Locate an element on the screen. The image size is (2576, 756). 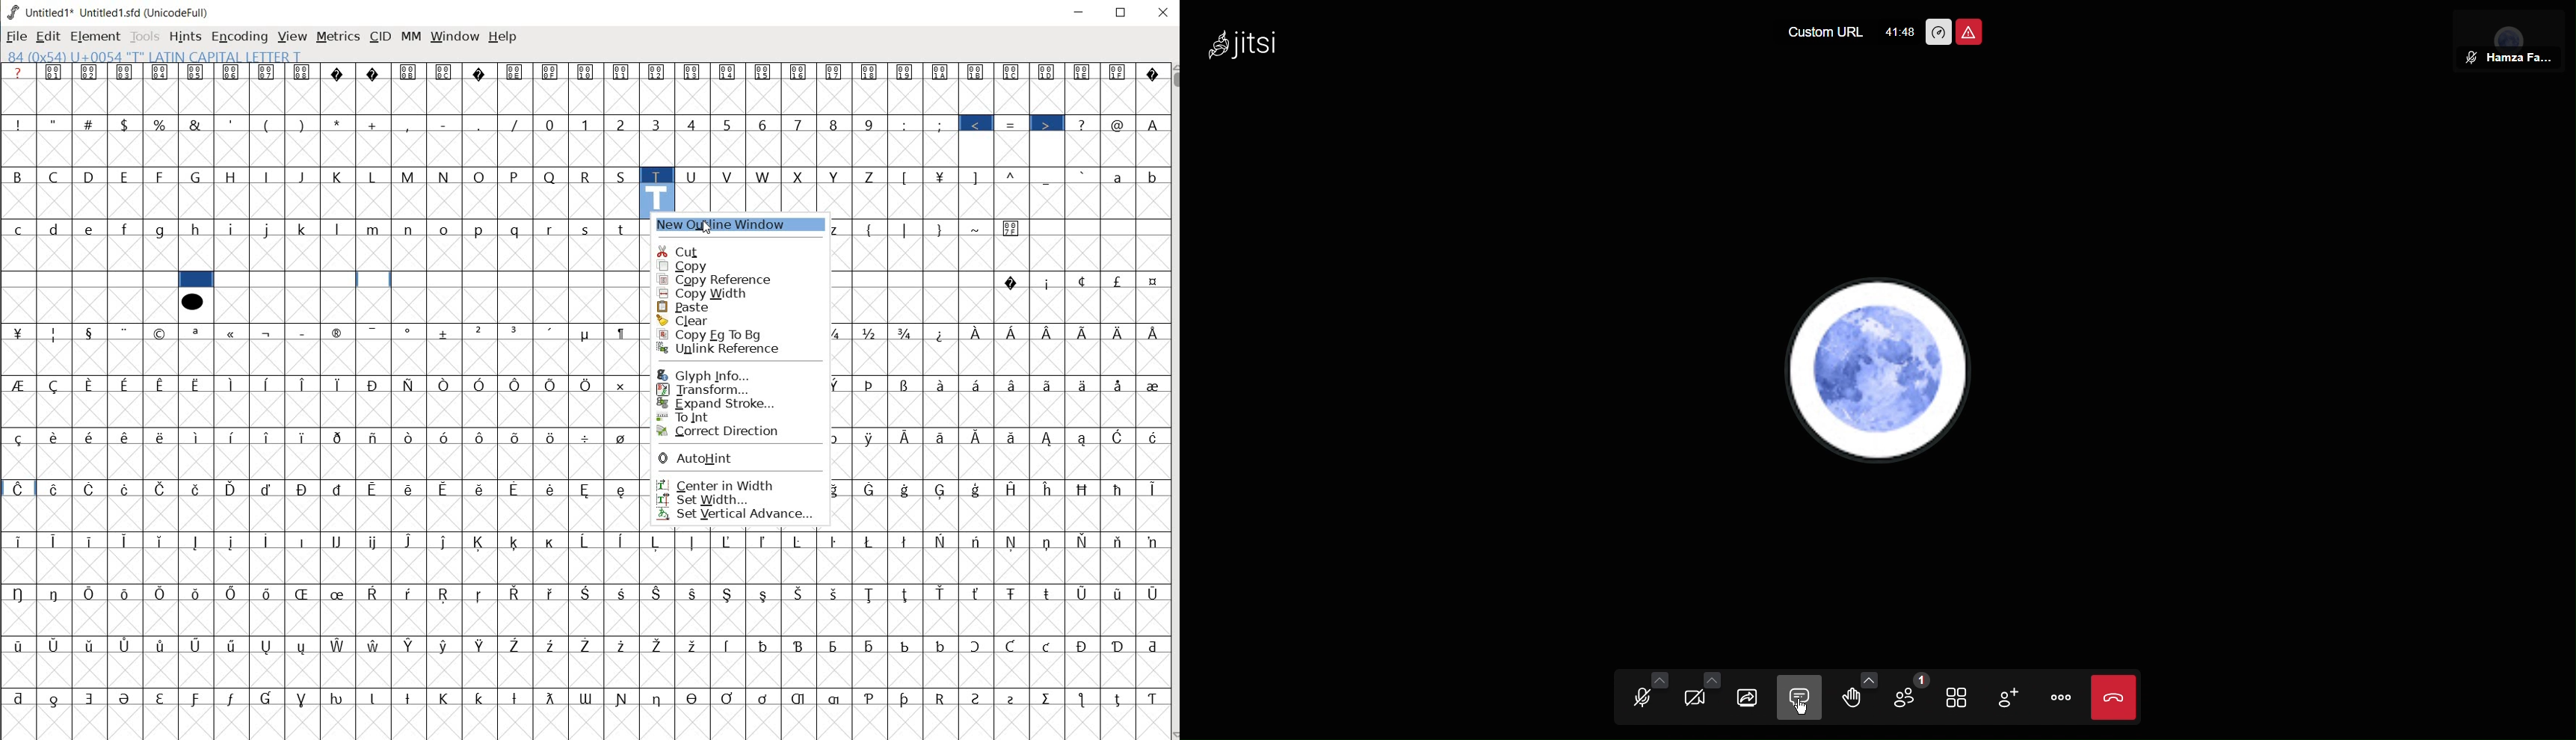
Symbol is located at coordinates (551, 698).